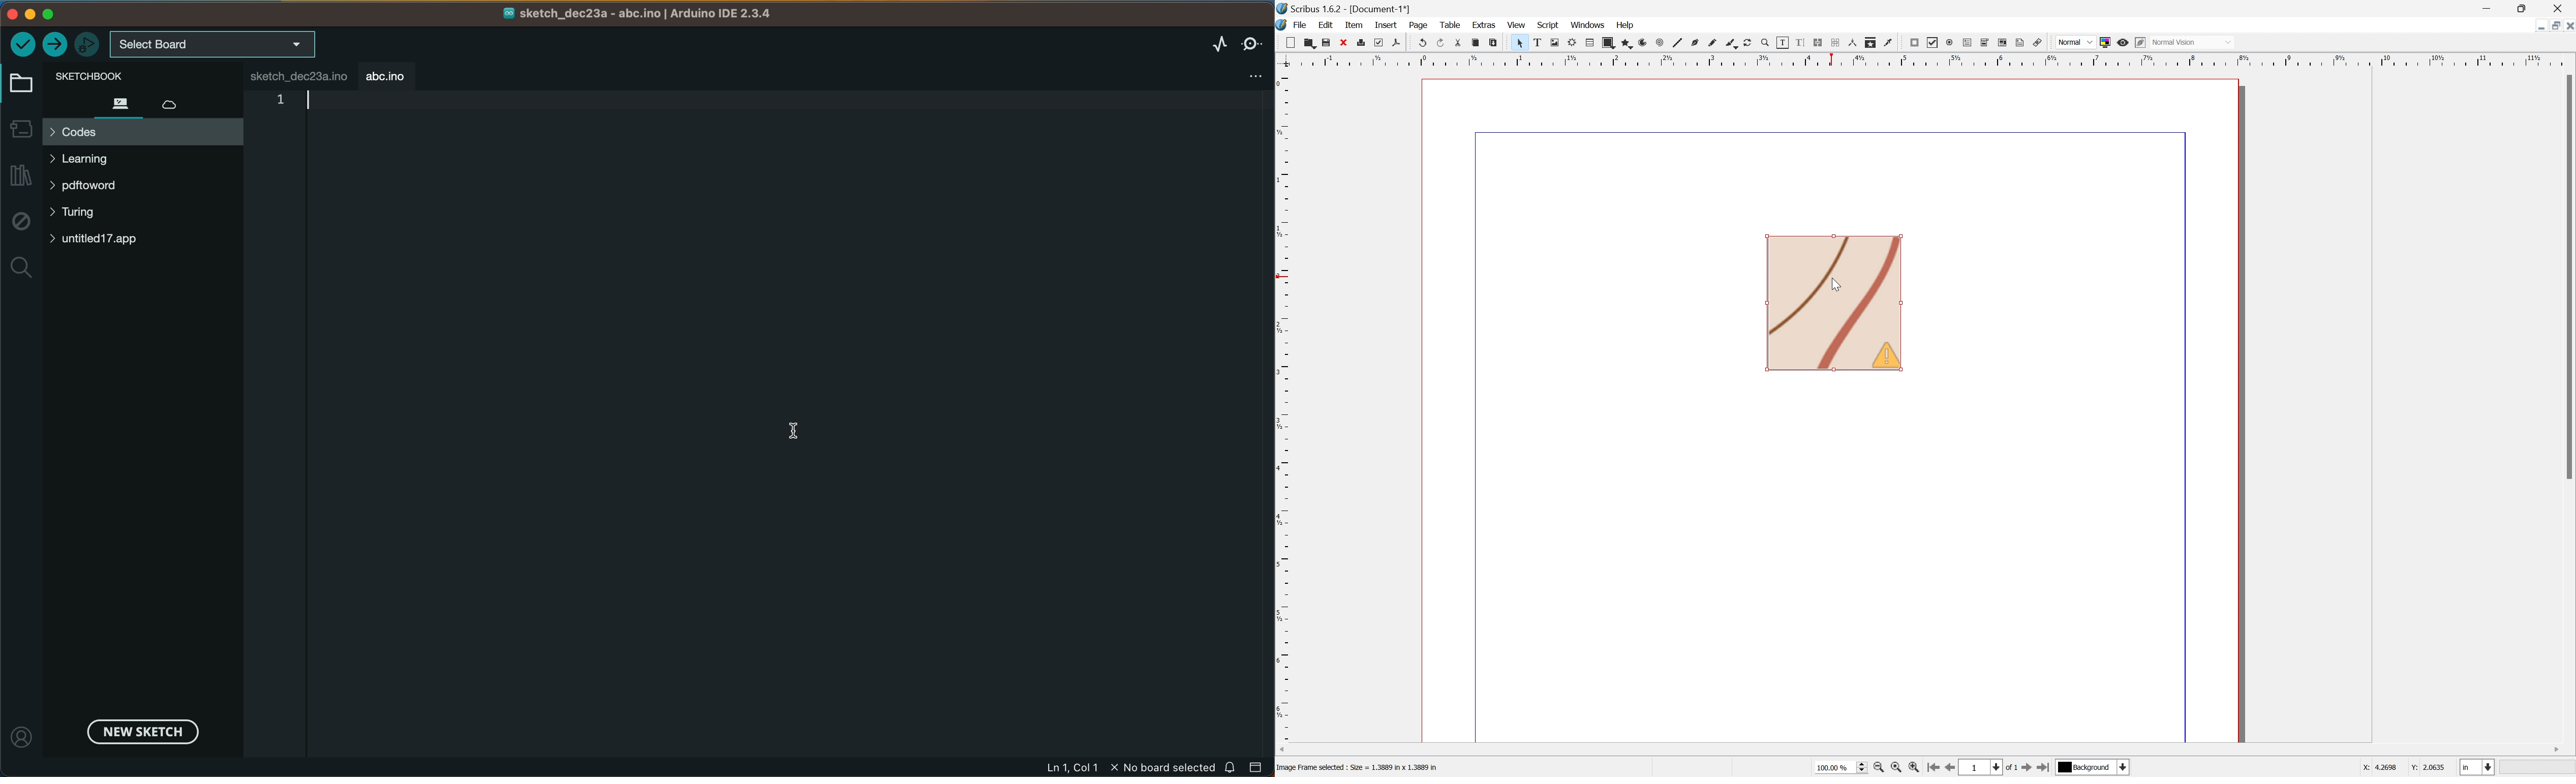 The image size is (2576, 784). What do you see at coordinates (1301, 24) in the screenshot?
I see `File` at bounding box center [1301, 24].